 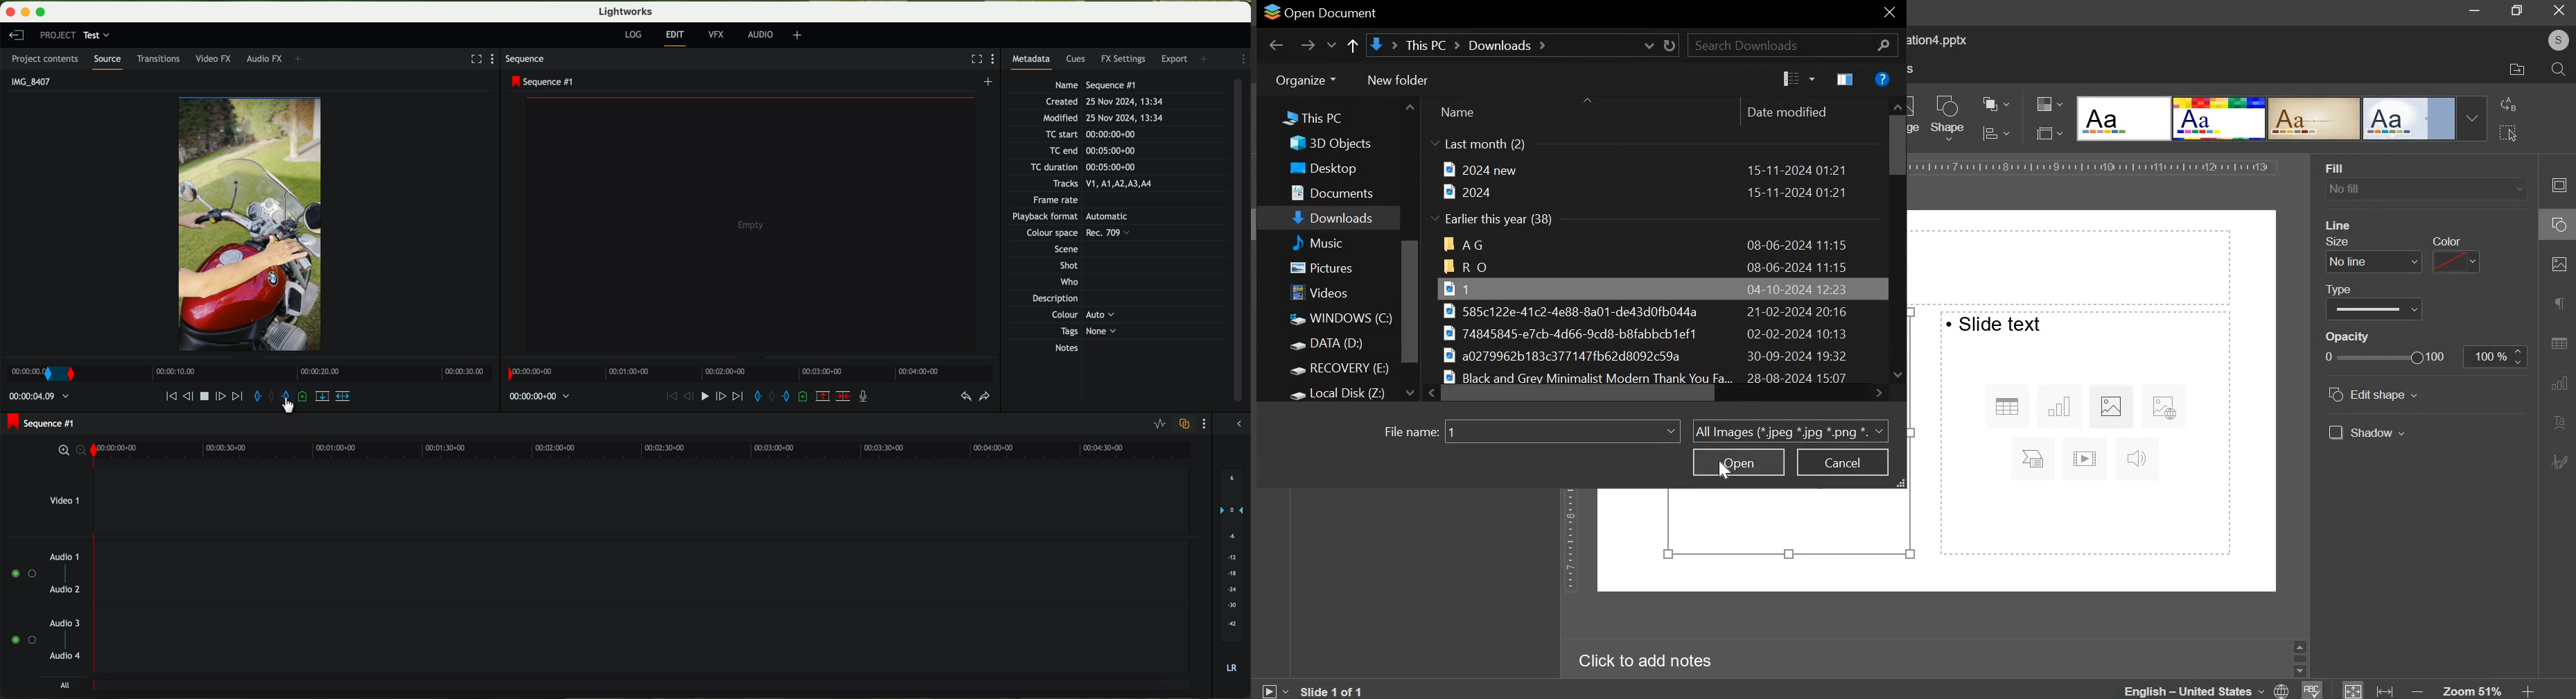 What do you see at coordinates (2507, 132) in the screenshot?
I see `select` at bounding box center [2507, 132].